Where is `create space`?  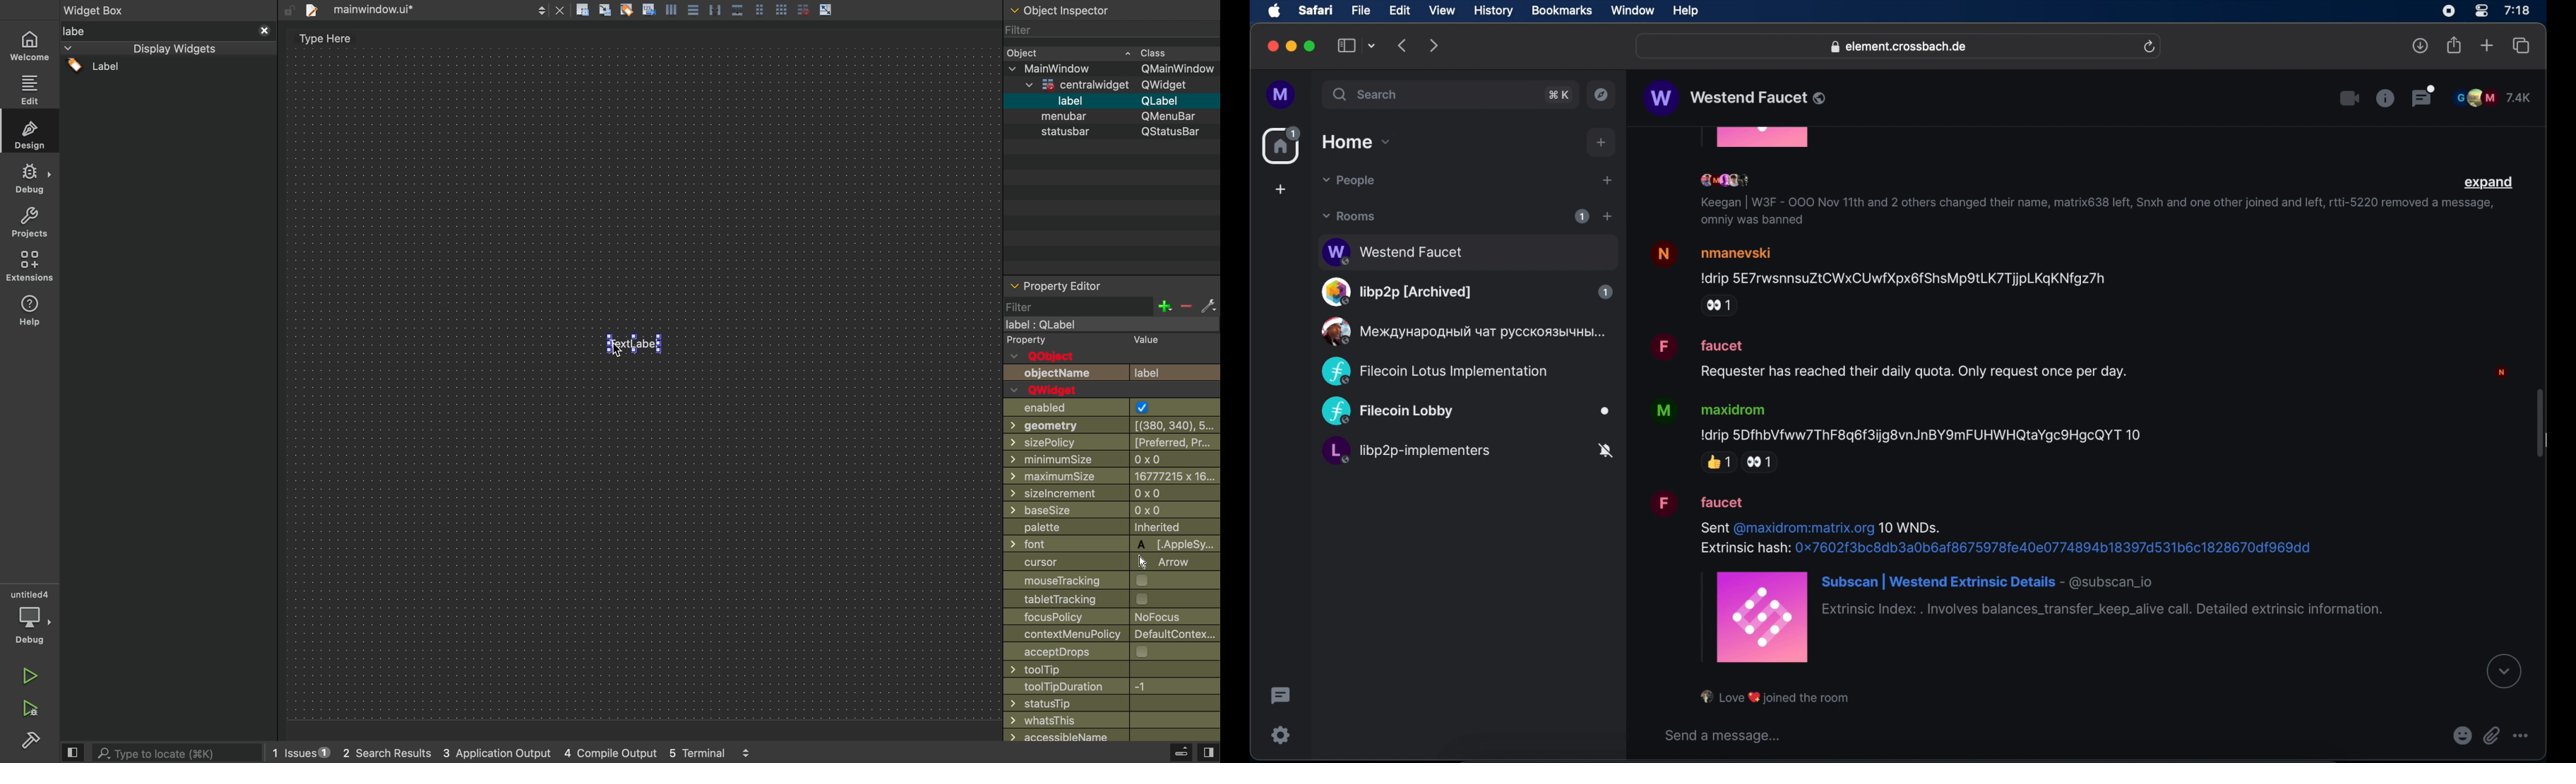 create space is located at coordinates (1280, 189).